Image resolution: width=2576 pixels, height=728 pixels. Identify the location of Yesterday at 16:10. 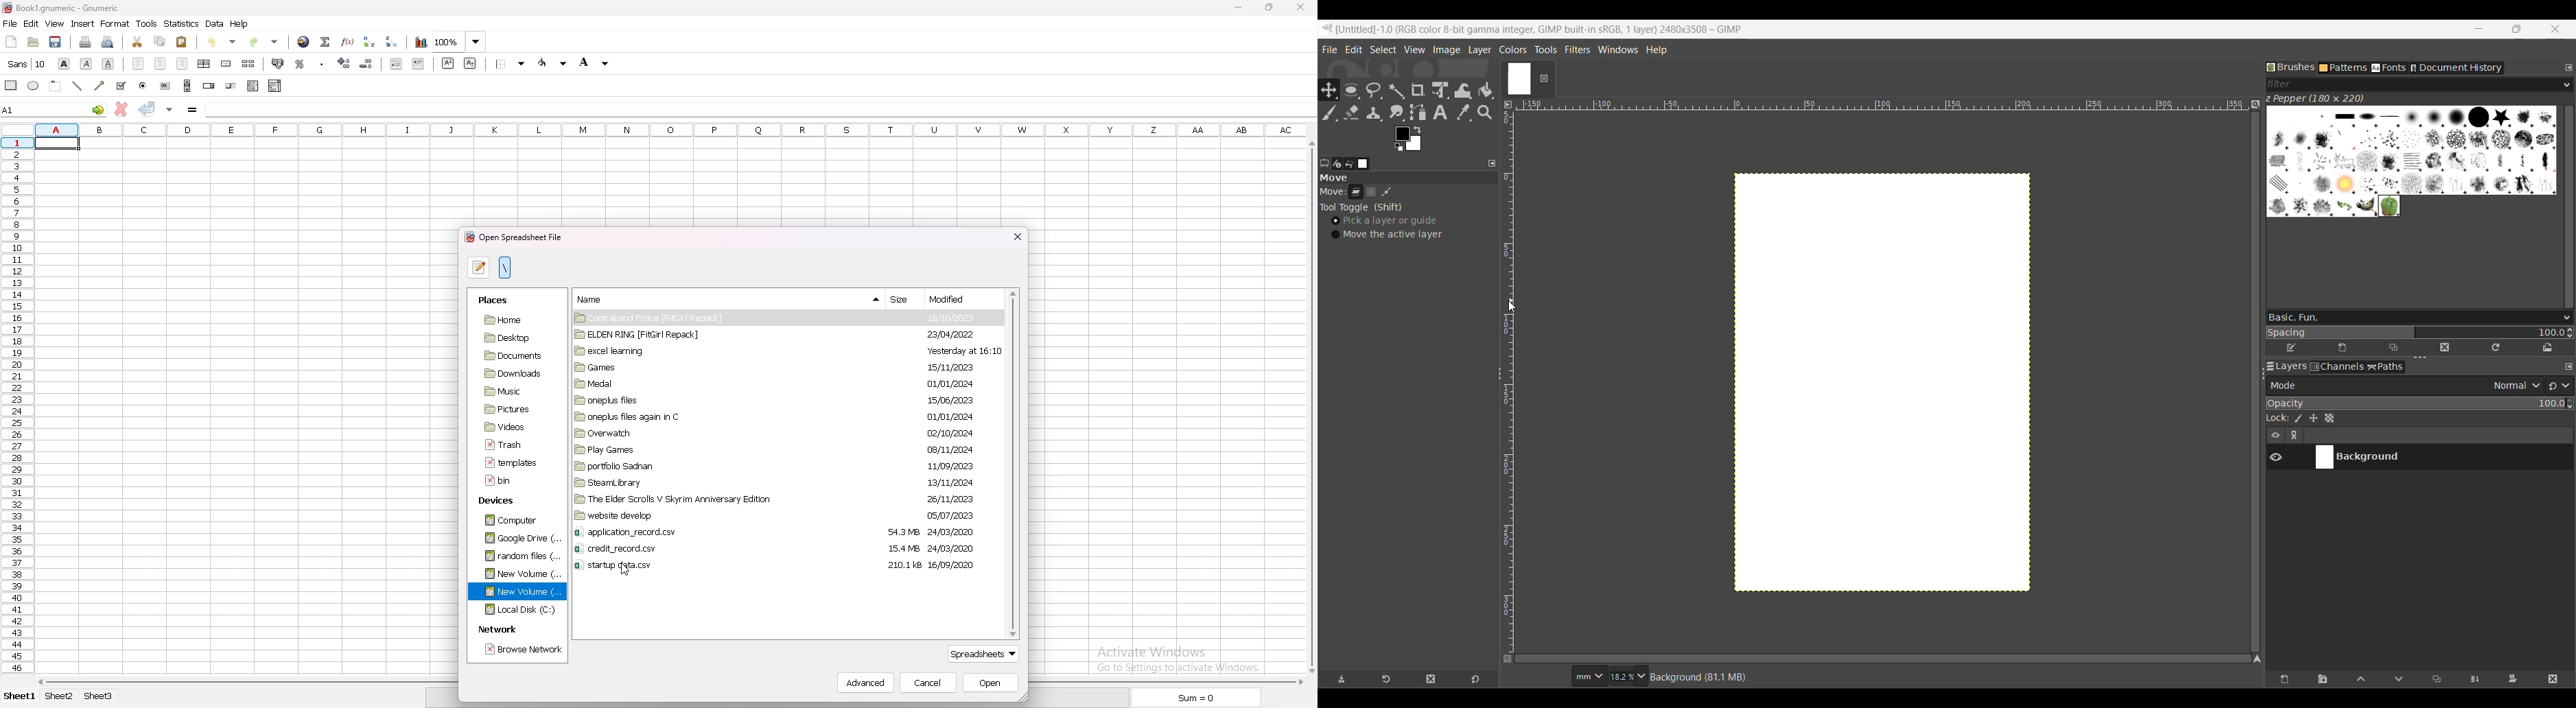
(949, 351).